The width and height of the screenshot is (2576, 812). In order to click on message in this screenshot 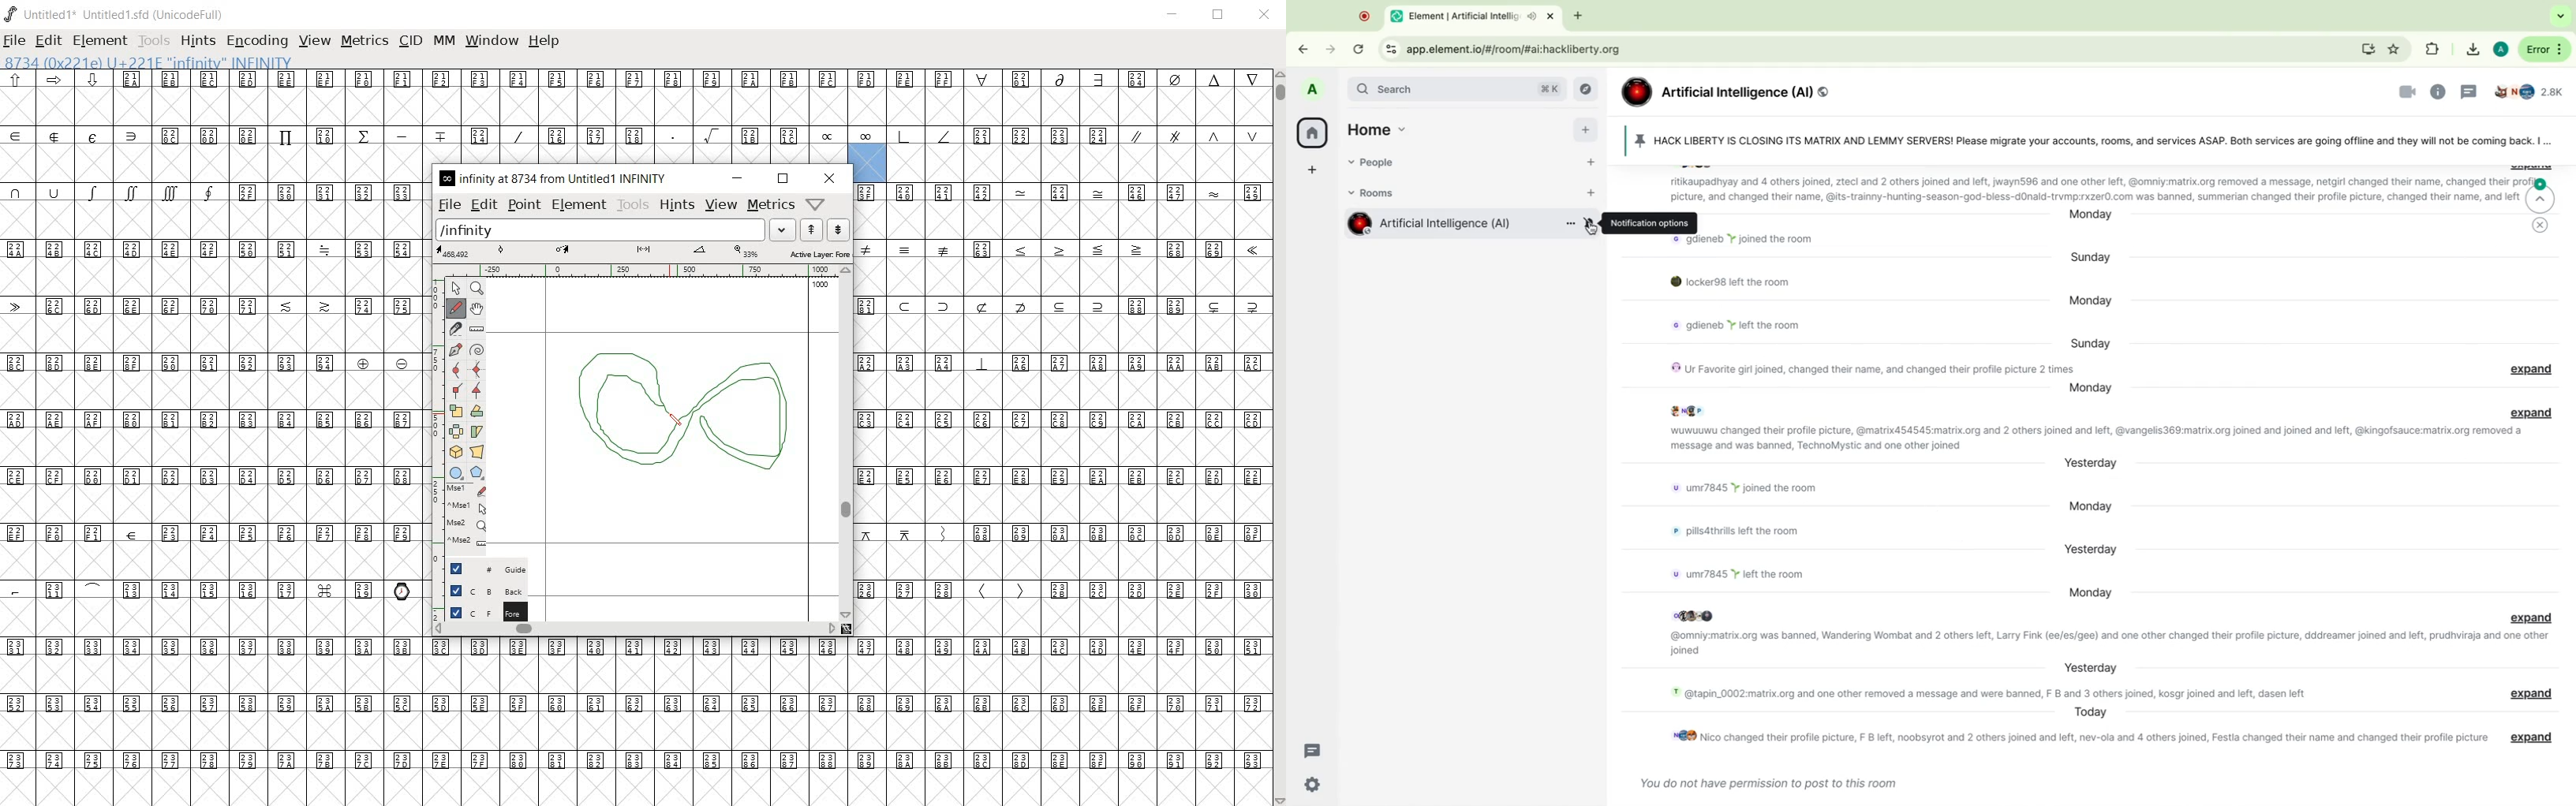, I will do `click(2092, 438)`.